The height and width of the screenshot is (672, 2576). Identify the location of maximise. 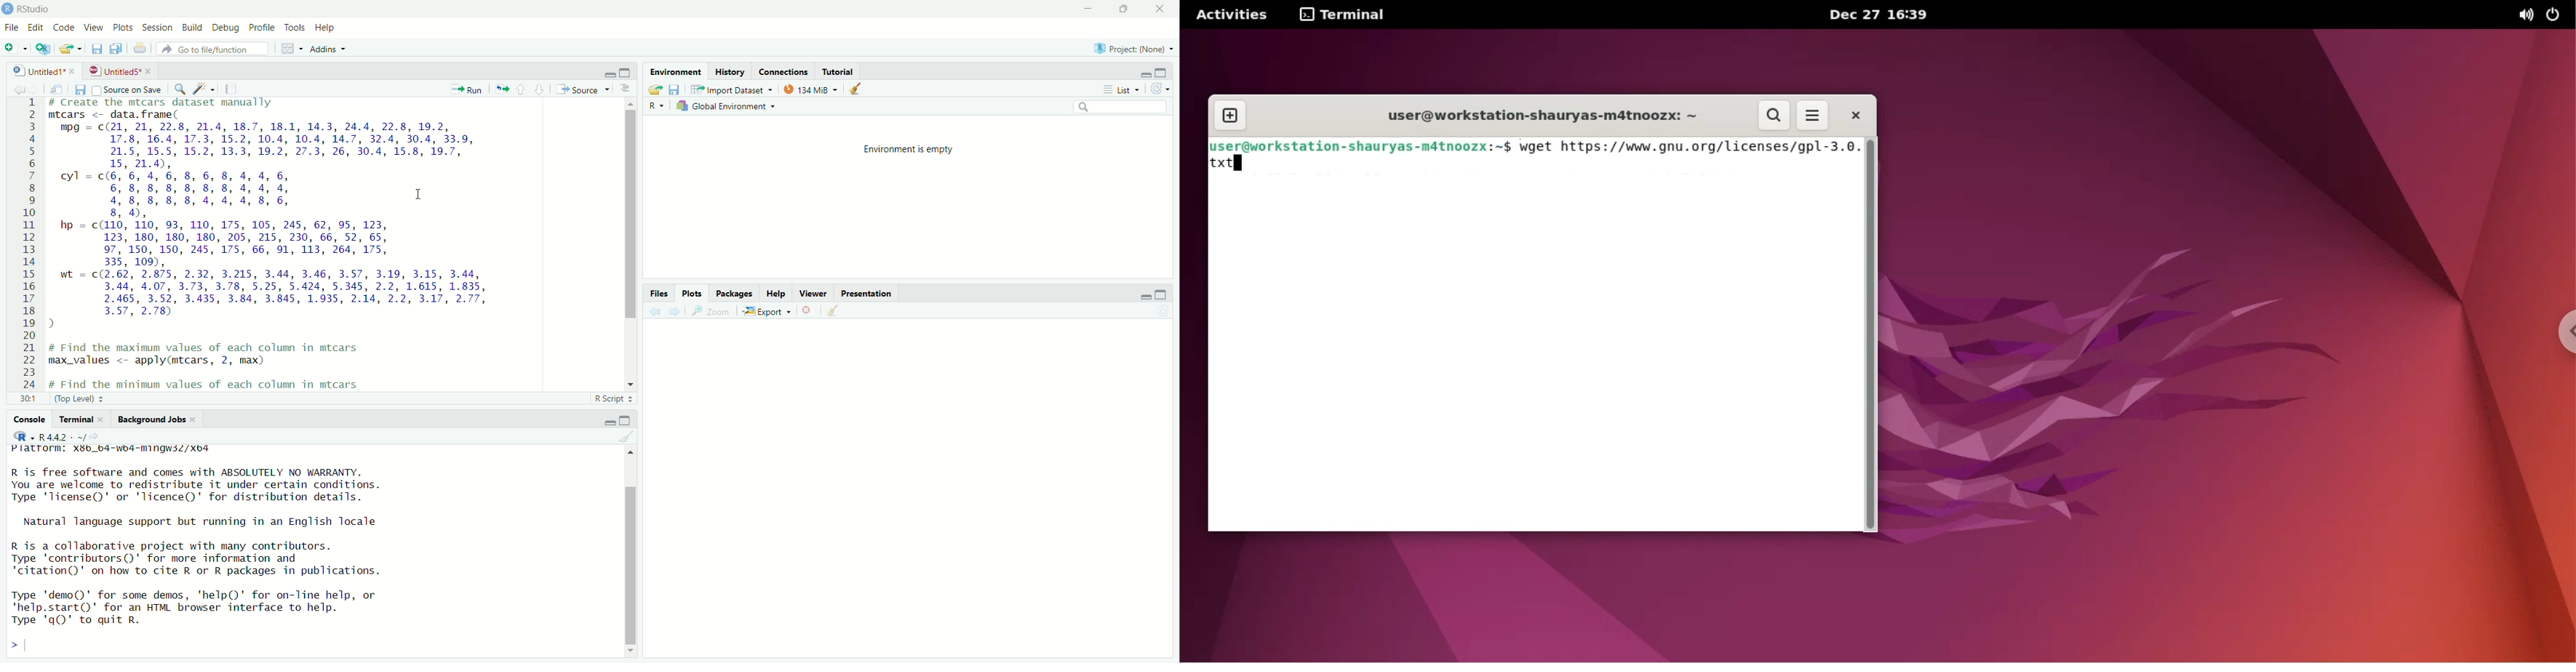
(625, 419).